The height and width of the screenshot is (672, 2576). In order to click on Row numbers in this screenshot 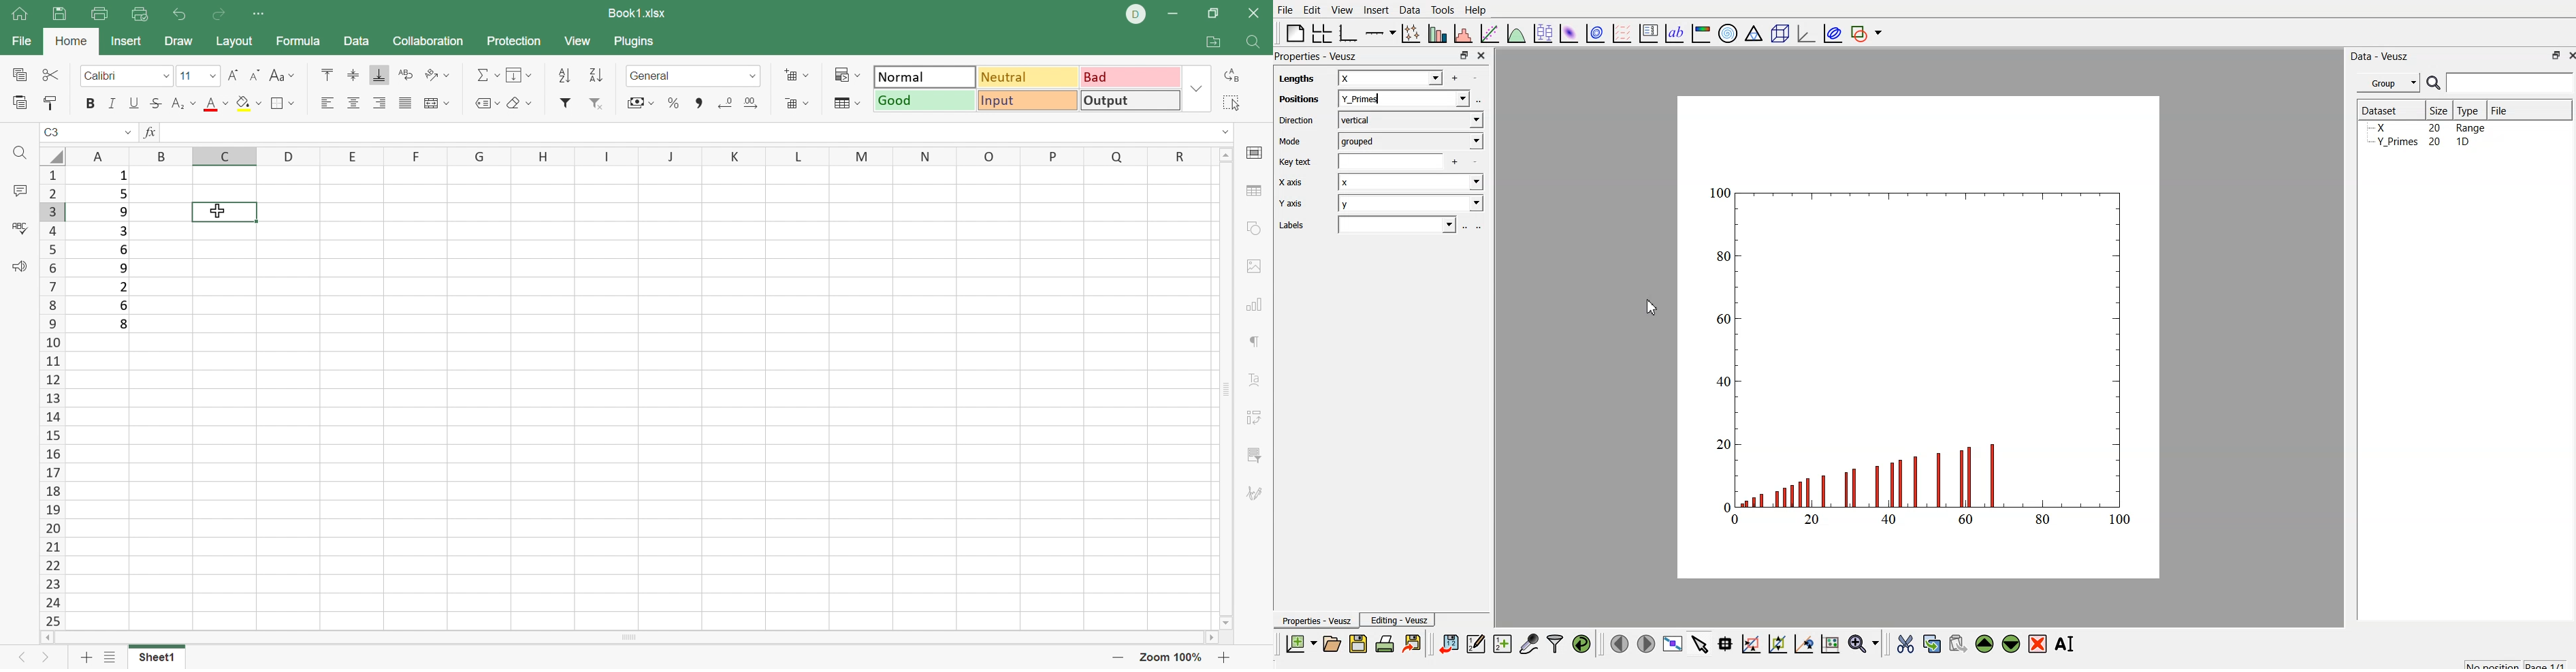, I will do `click(54, 397)`.